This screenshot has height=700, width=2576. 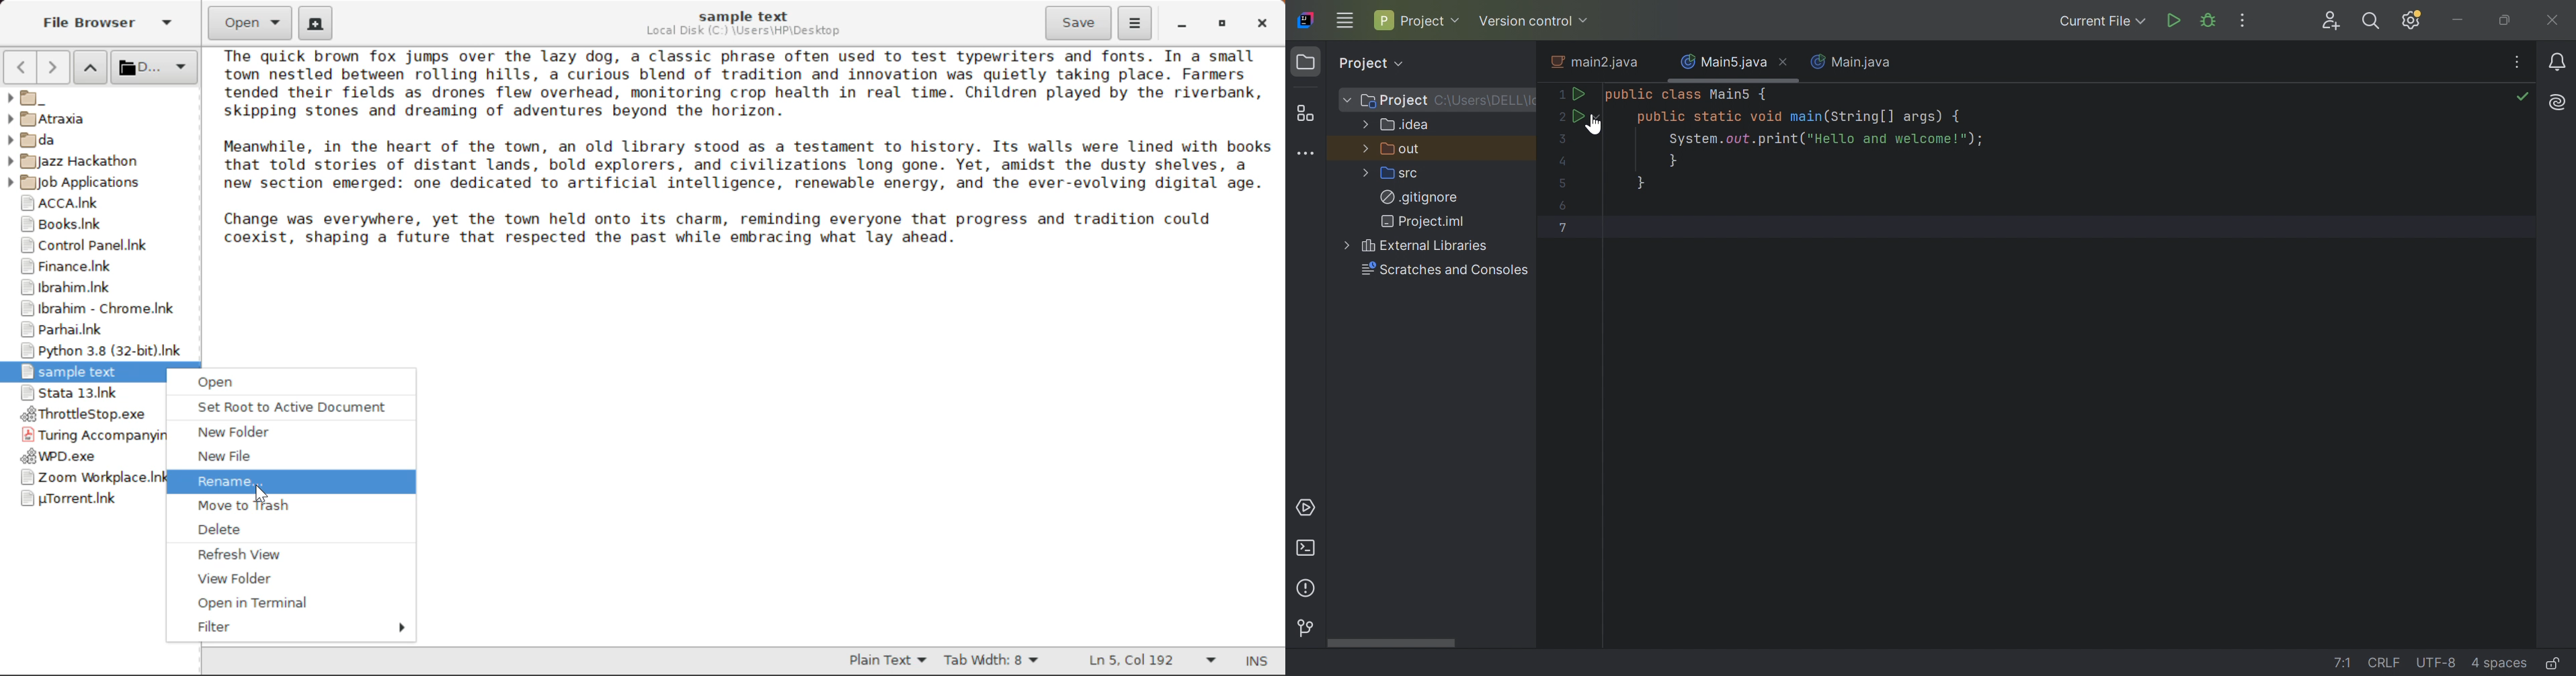 I want to click on Close, so click(x=1260, y=23).